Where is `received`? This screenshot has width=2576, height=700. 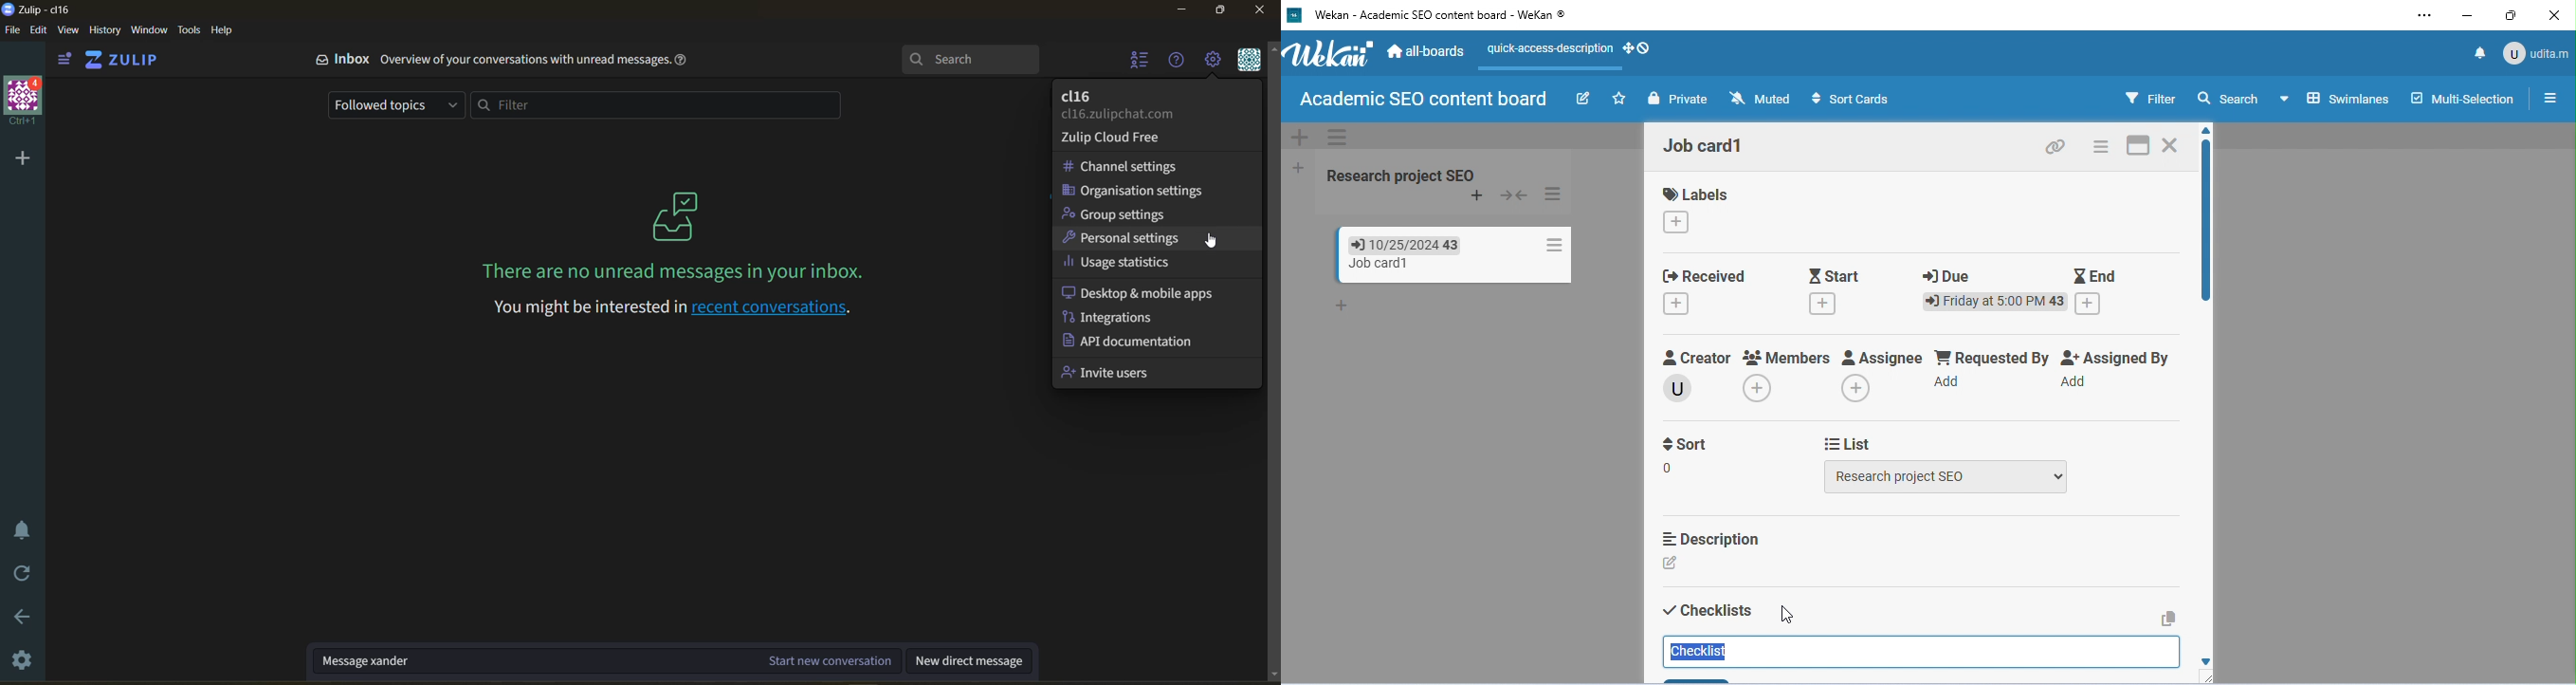 received is located at coordinates (1704, 274).